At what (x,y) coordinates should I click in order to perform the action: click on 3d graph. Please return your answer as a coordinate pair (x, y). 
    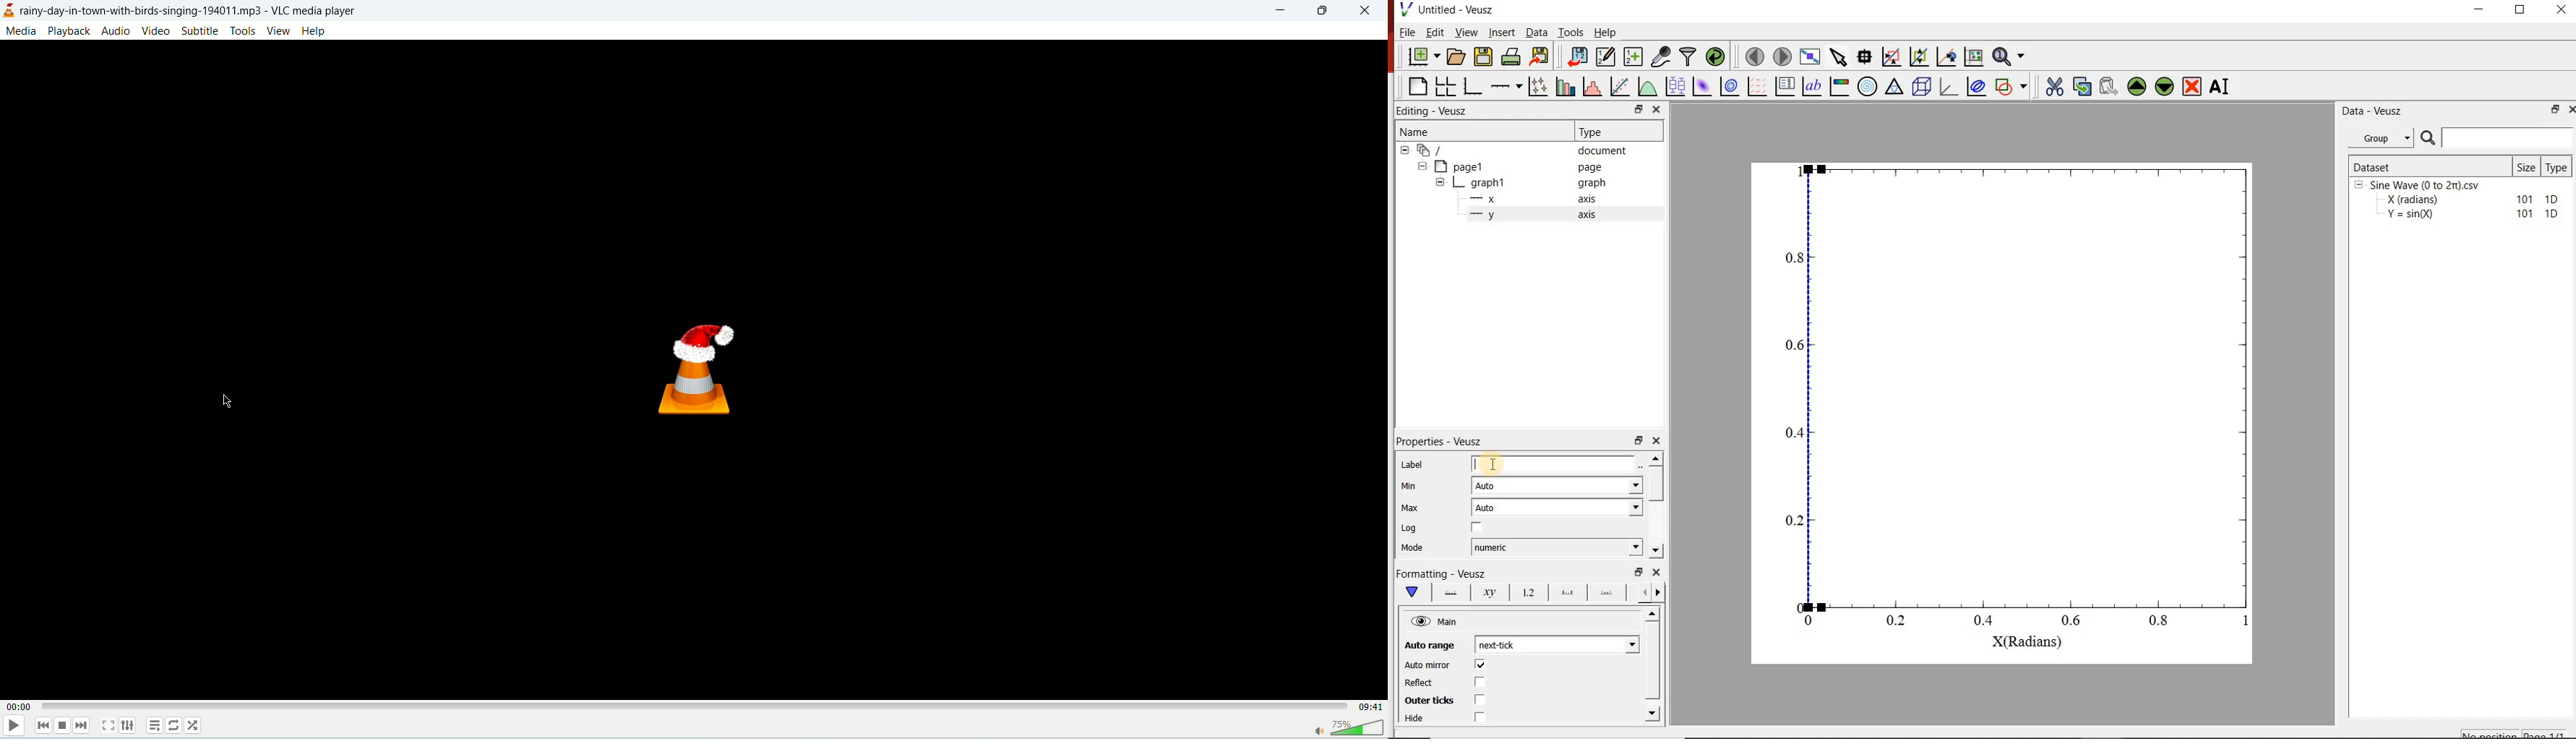
    Looking at the image, I should click on (1949, 86).